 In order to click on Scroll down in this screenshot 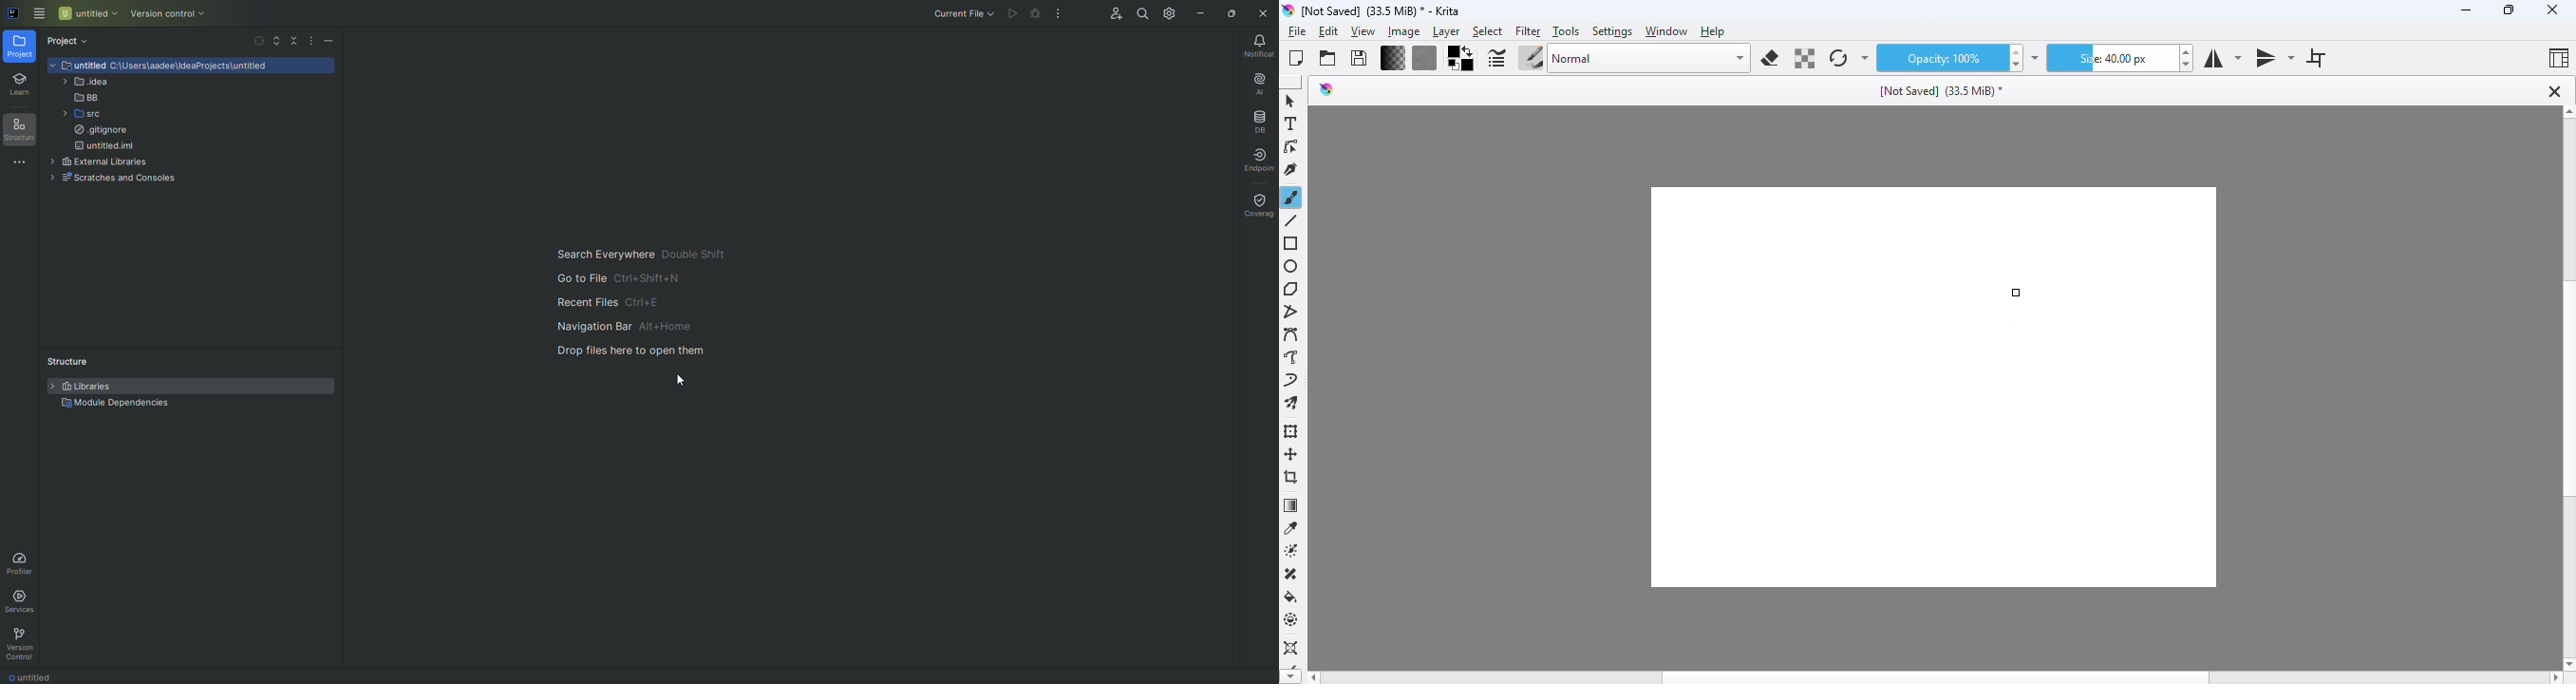, I will do `click(1290, 675)`.